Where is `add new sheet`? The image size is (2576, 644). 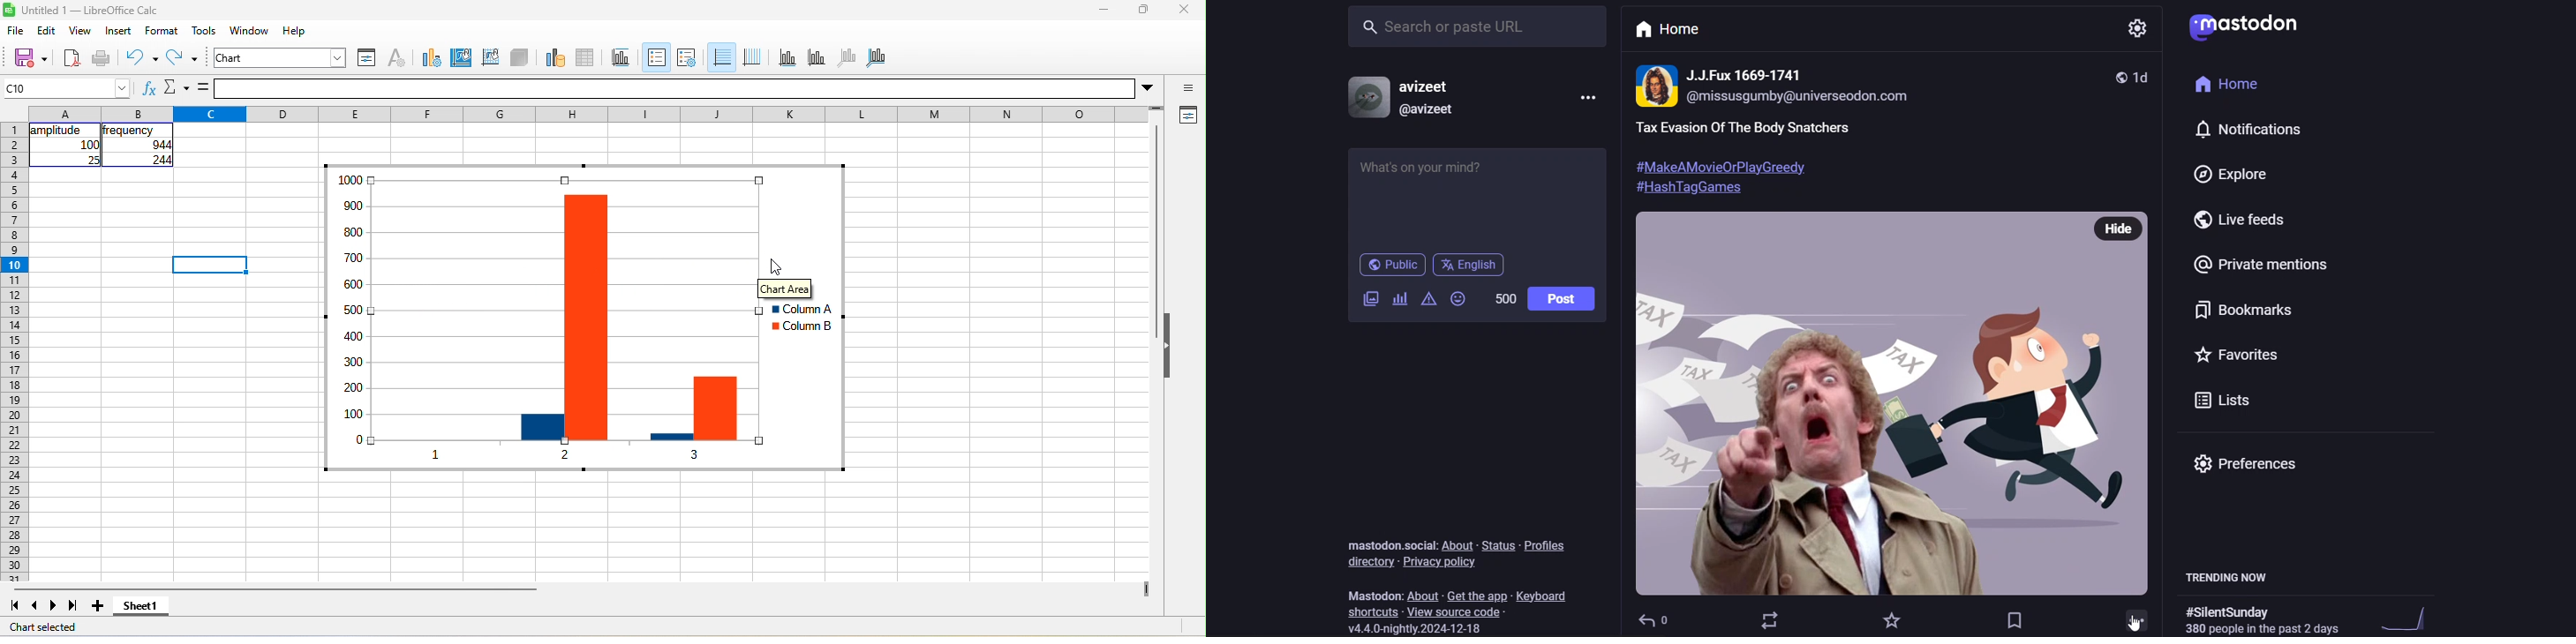
add new sheet is located at coordinates (98, 606).